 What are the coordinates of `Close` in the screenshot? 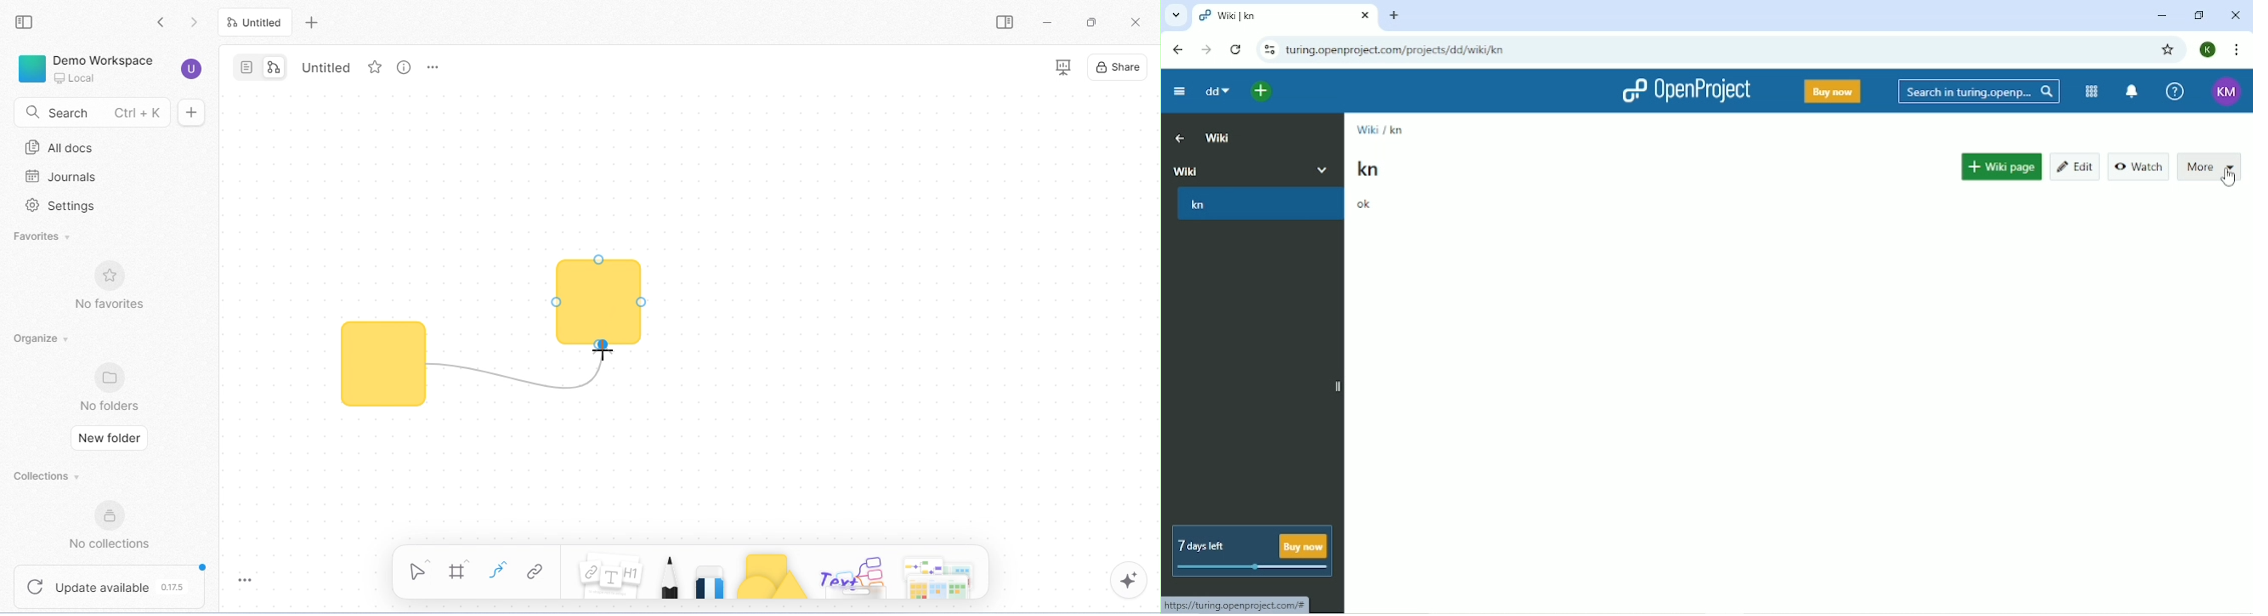 It's located at (2233, 15).